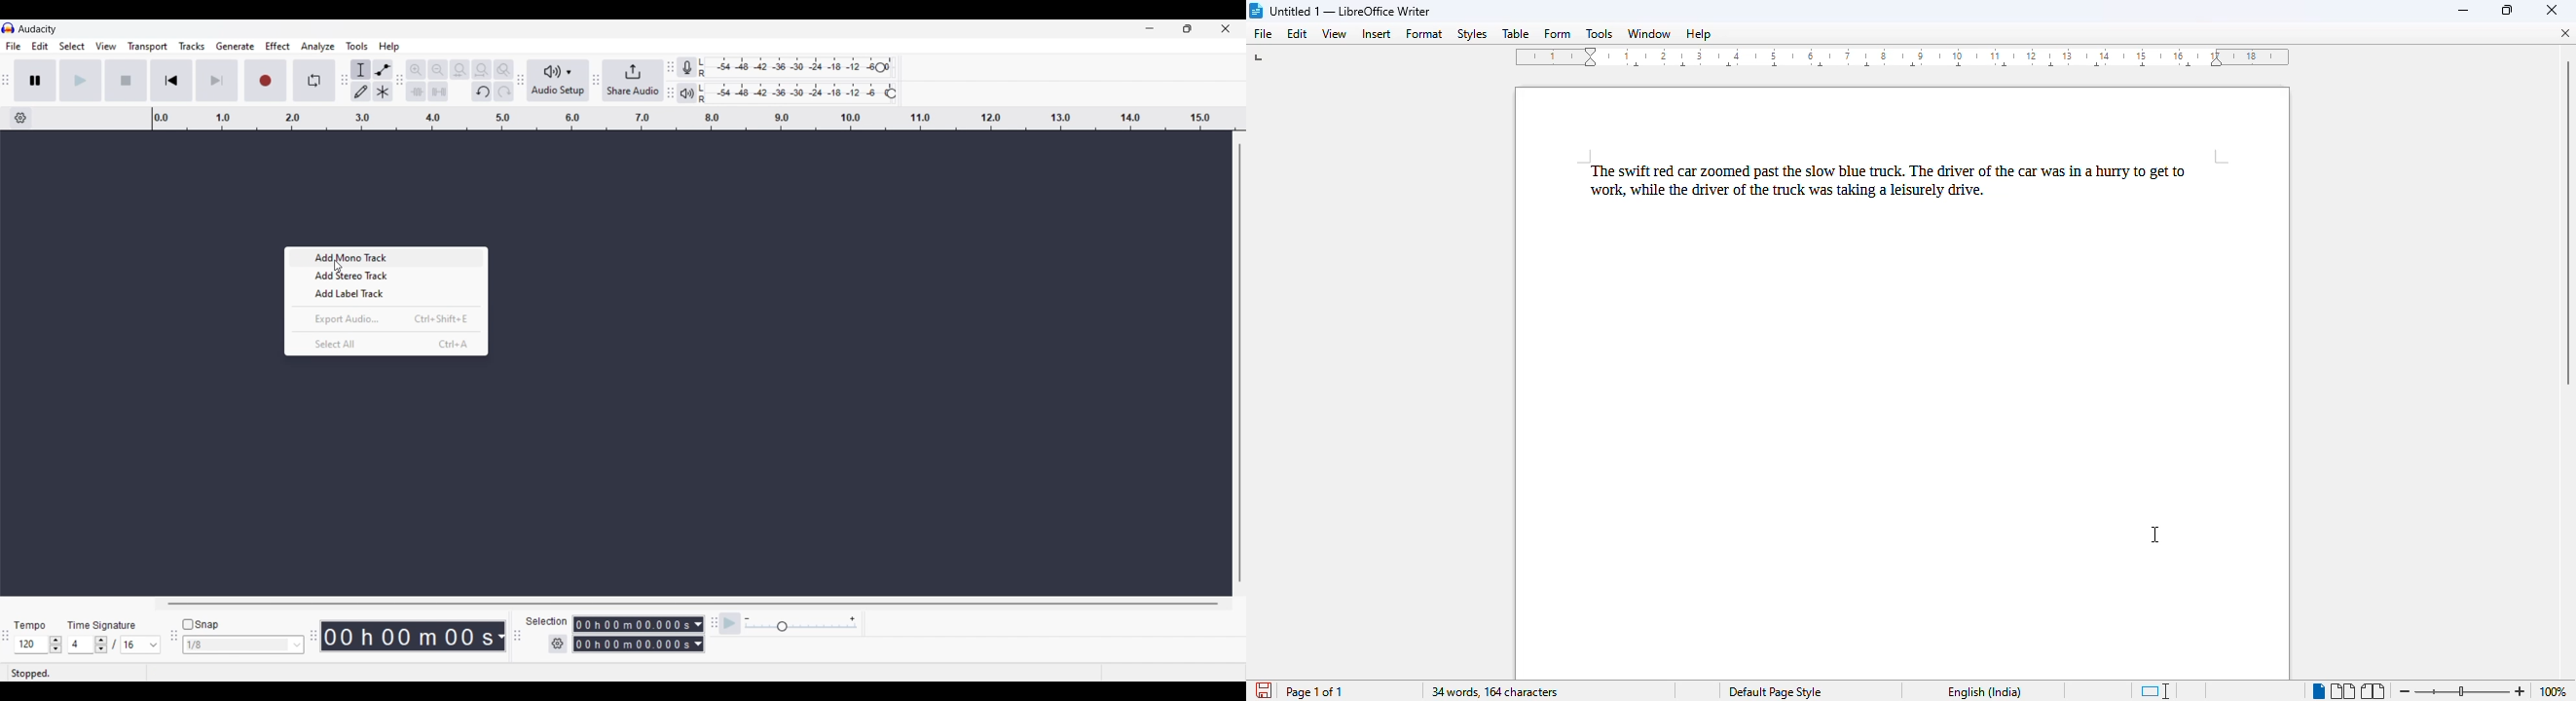  I want to click on Selection, so click(545, 621).